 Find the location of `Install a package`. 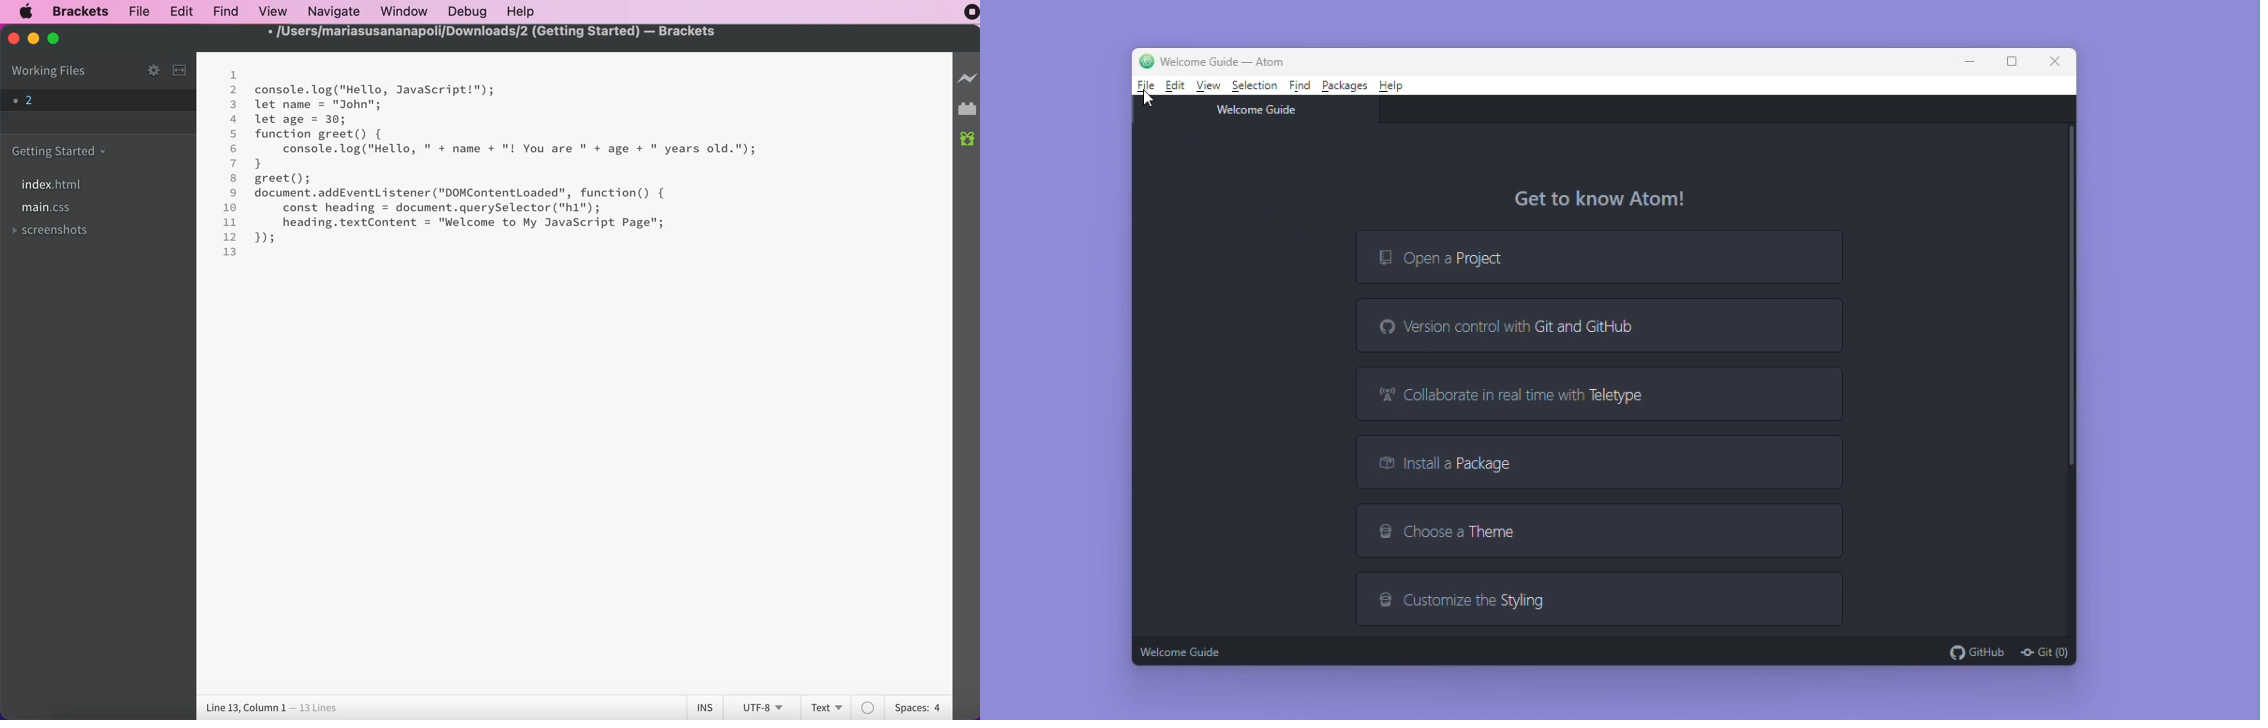

Install a package is located at coordinates (1601, 463).